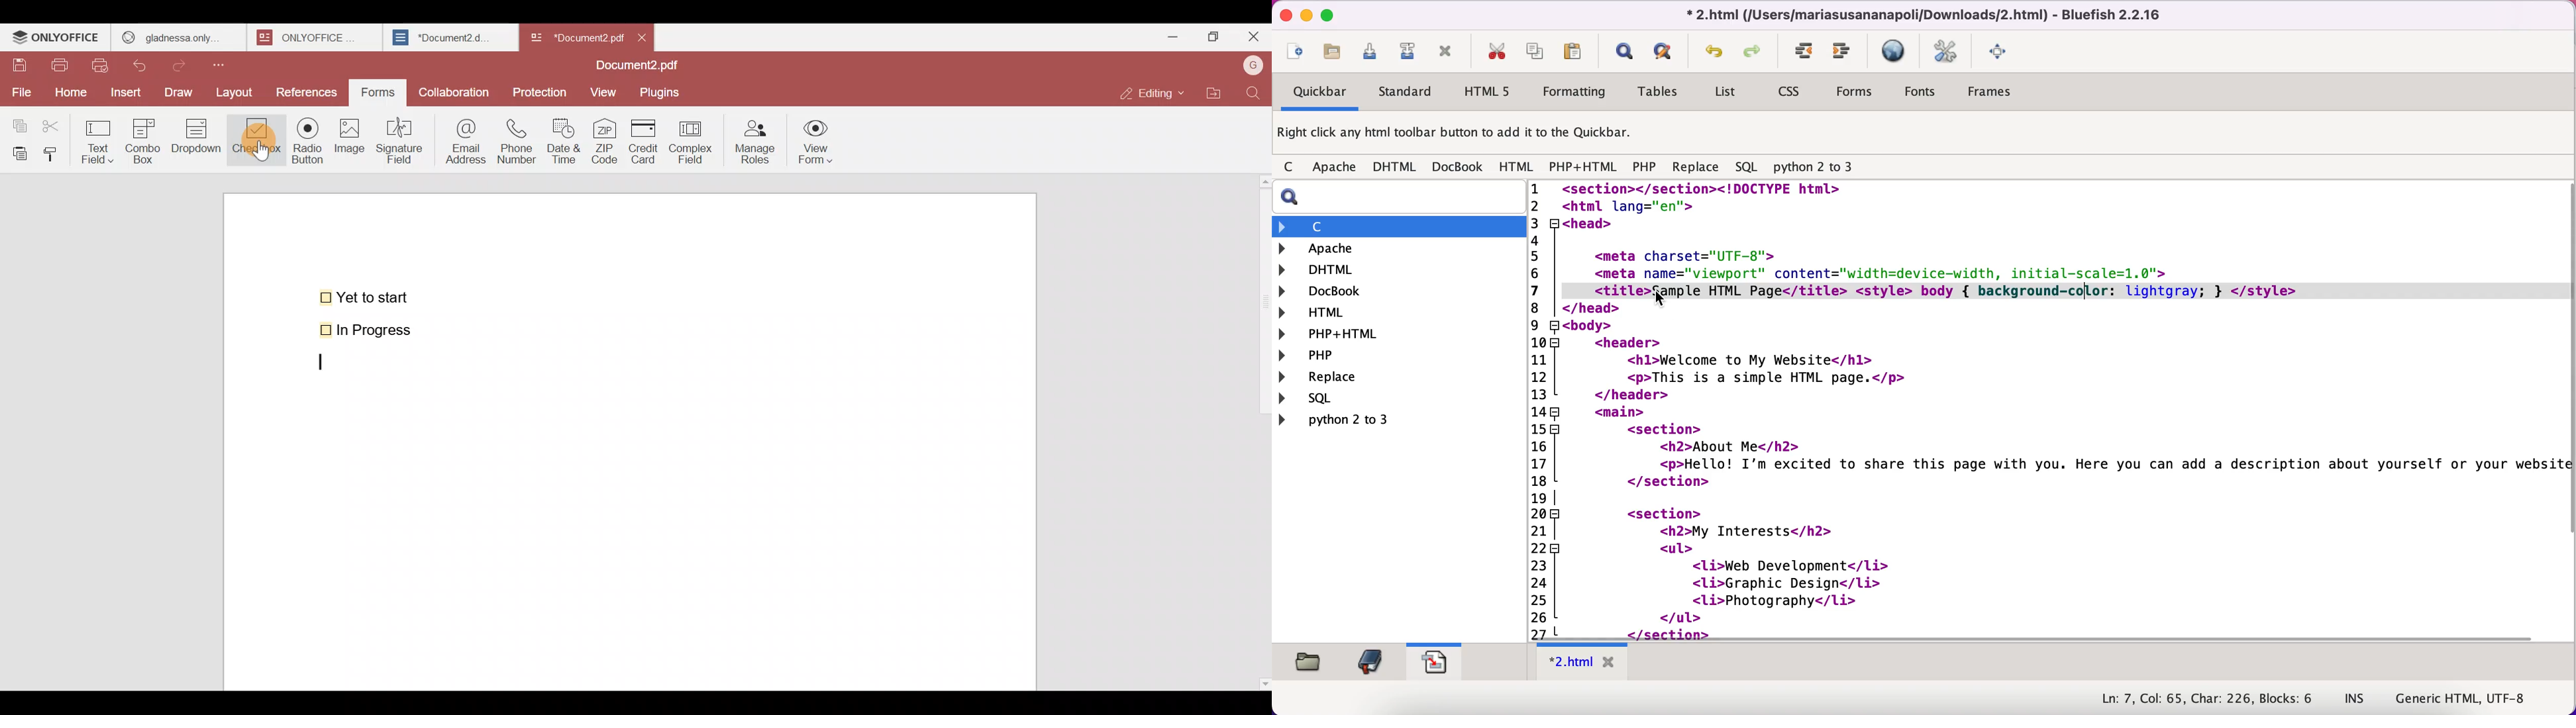 This screenshot has height=728, width=2576. Describe the element at coordinates (68, 92) in the screenshot. I see `Home` at that location.